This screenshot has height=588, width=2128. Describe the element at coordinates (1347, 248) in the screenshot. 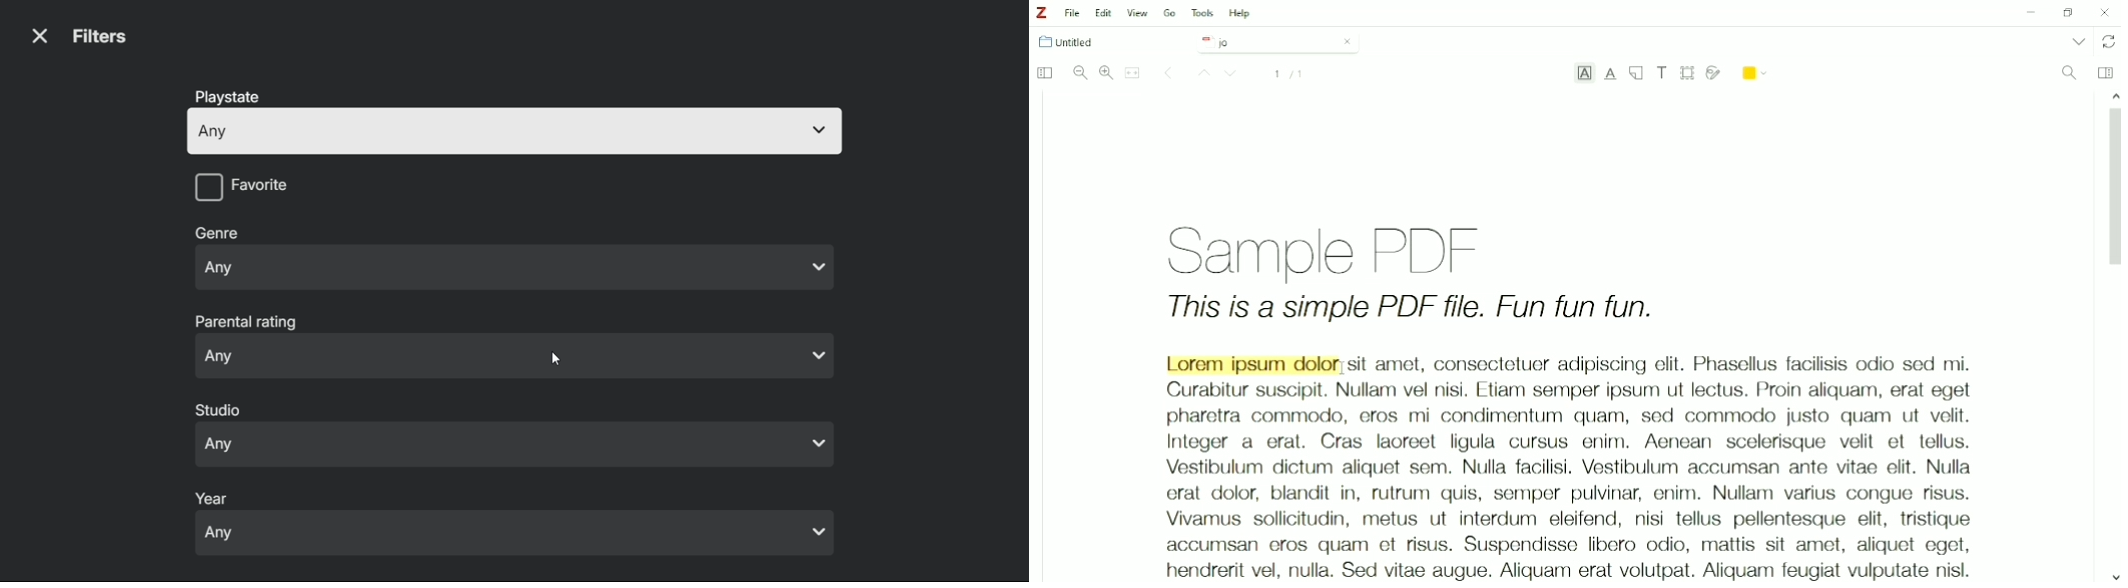

I see `Sample PDF` at that location.